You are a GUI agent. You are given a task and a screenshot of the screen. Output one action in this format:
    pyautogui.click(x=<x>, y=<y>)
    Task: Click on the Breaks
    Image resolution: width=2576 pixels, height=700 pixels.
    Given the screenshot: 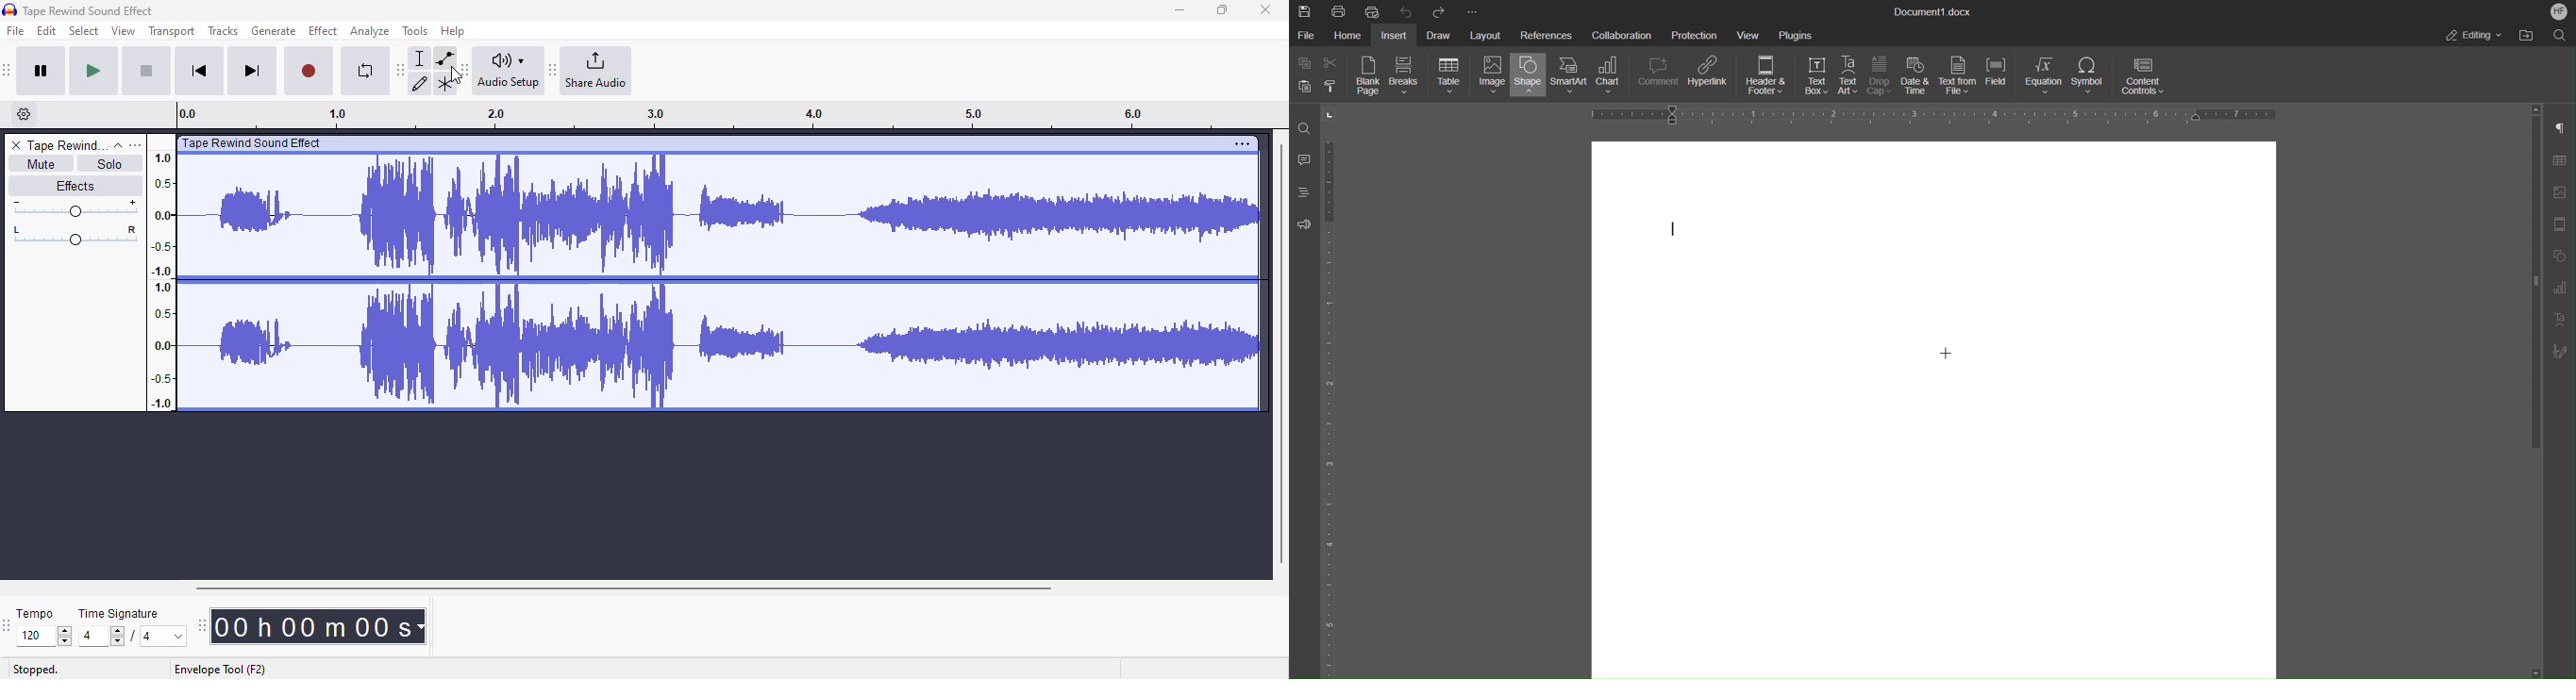 What is the action you would take?
    pyautogui.click(x=1406, y=77)
    